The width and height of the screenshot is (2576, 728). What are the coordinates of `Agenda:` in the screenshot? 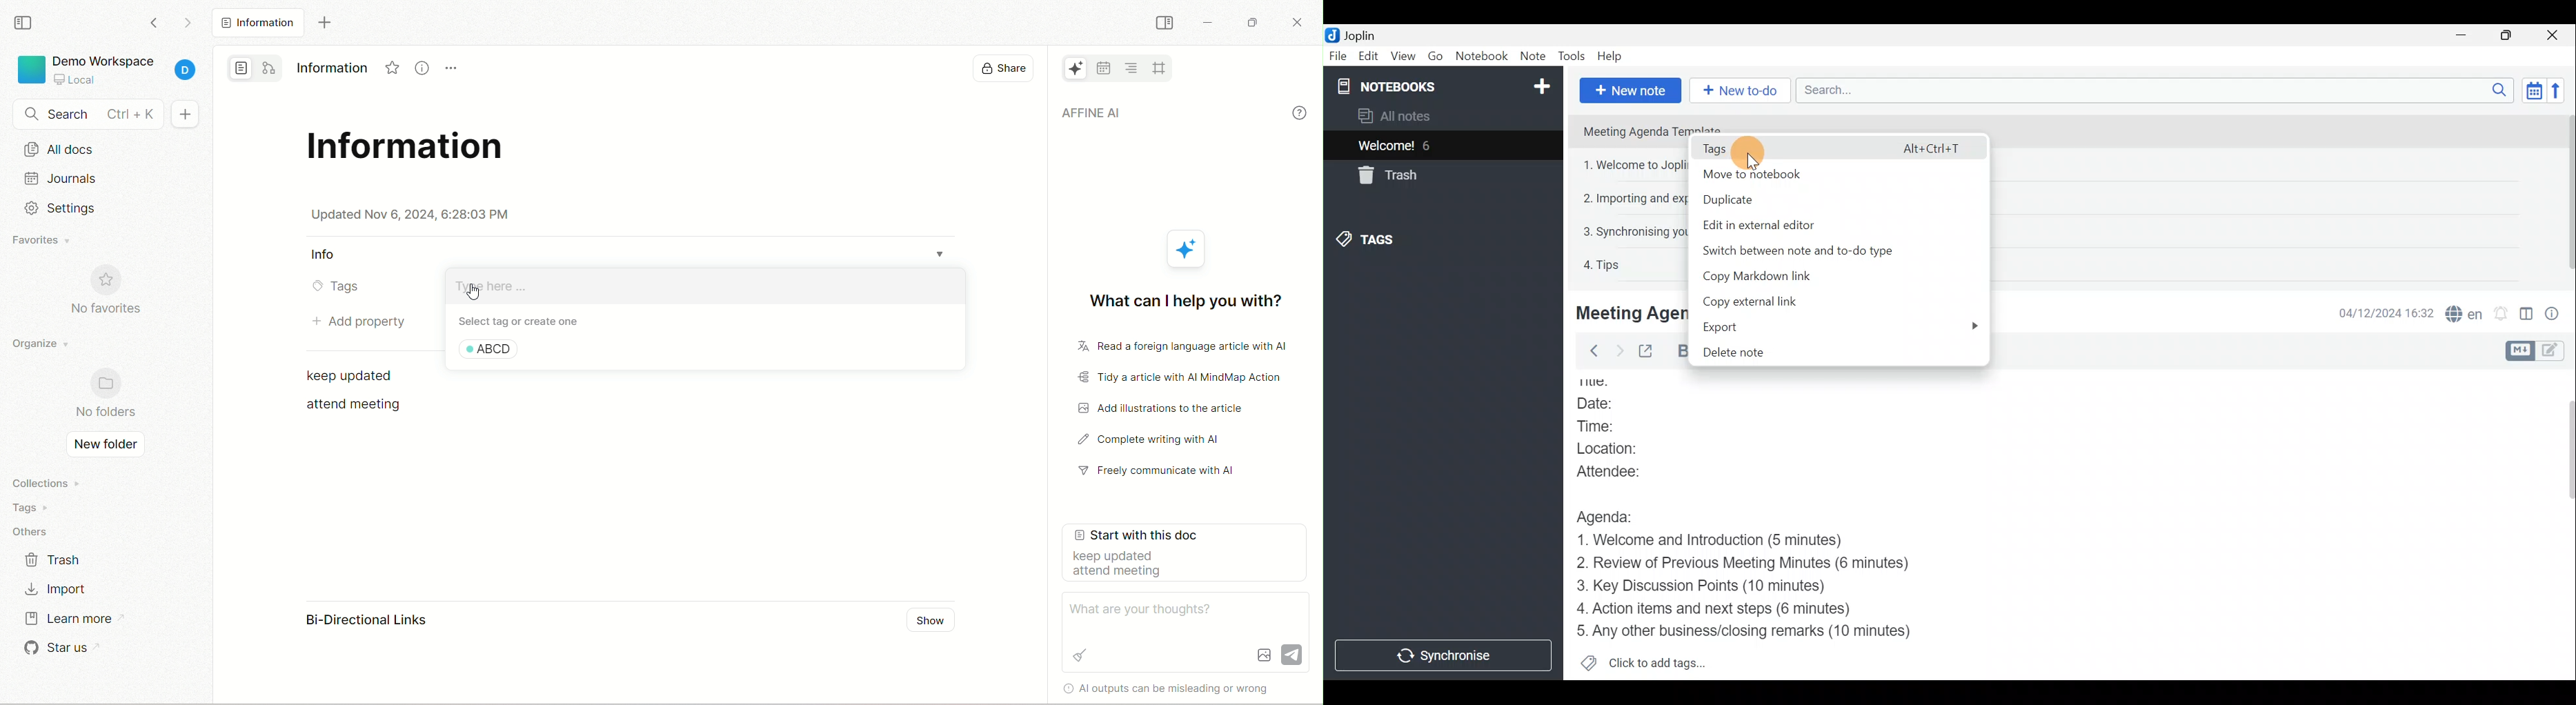 It's located at (1614, 515).